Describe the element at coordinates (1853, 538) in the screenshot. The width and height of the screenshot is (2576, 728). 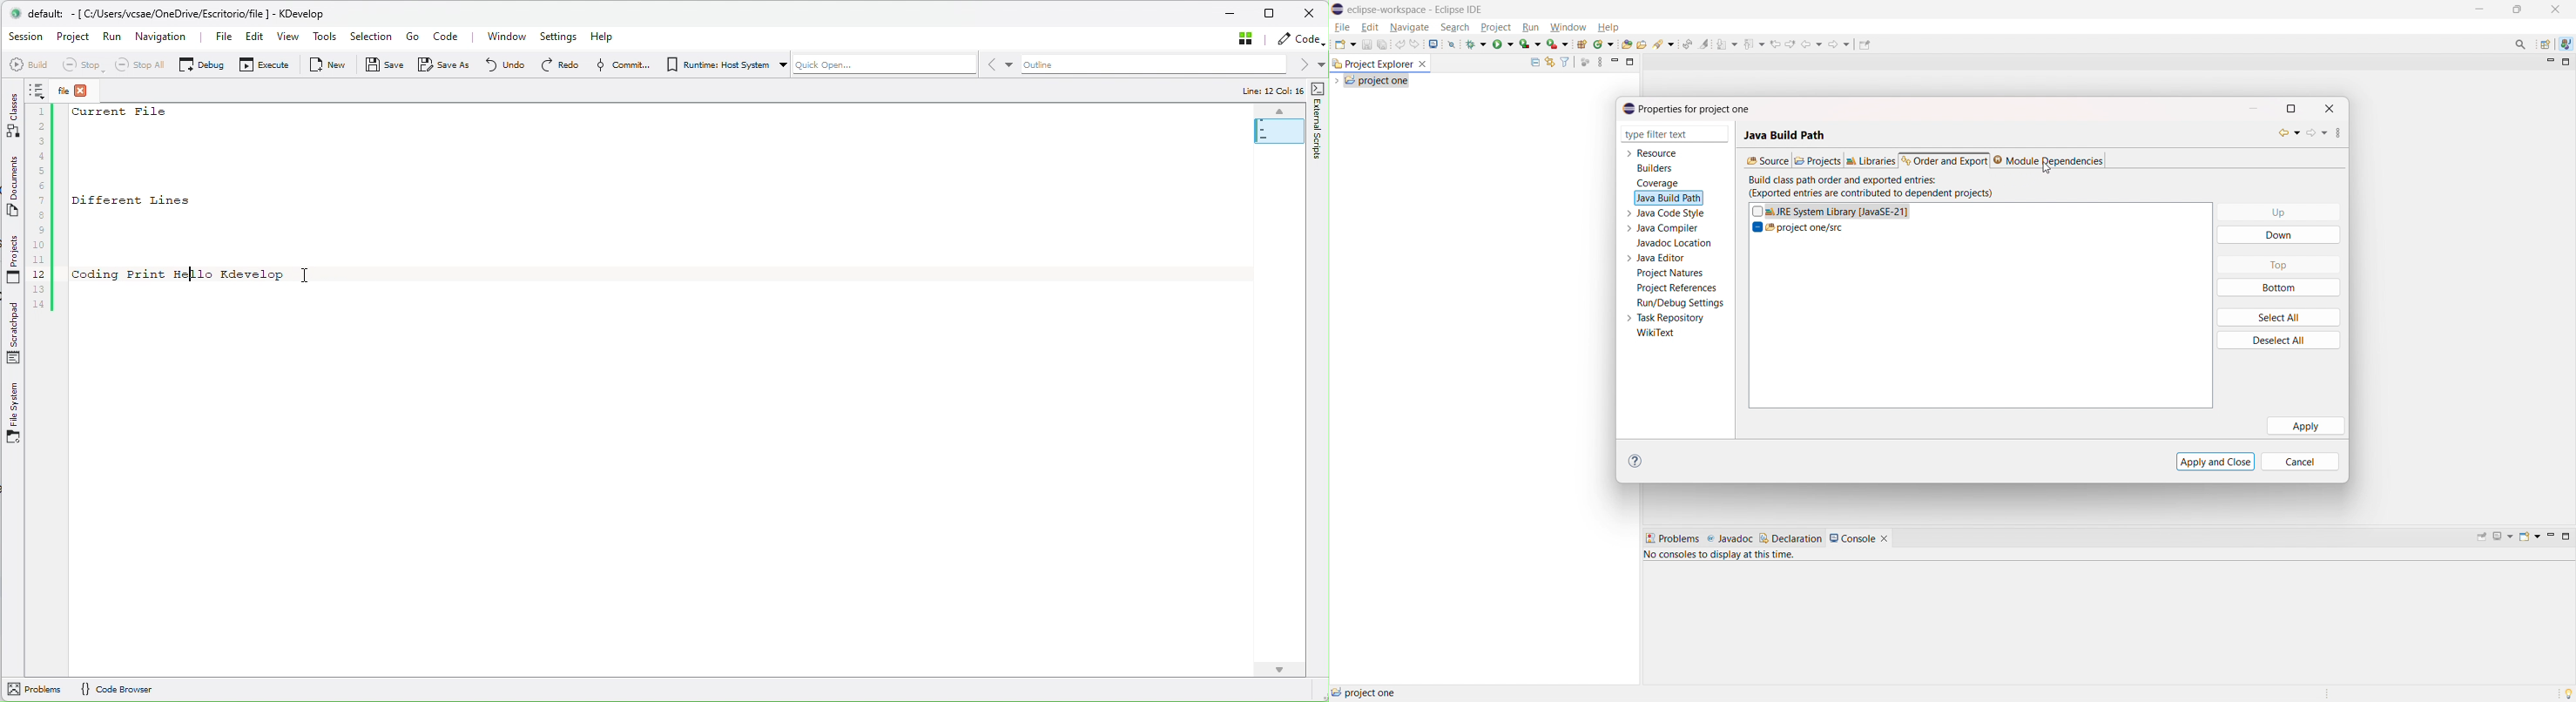
I see `console` at that location.